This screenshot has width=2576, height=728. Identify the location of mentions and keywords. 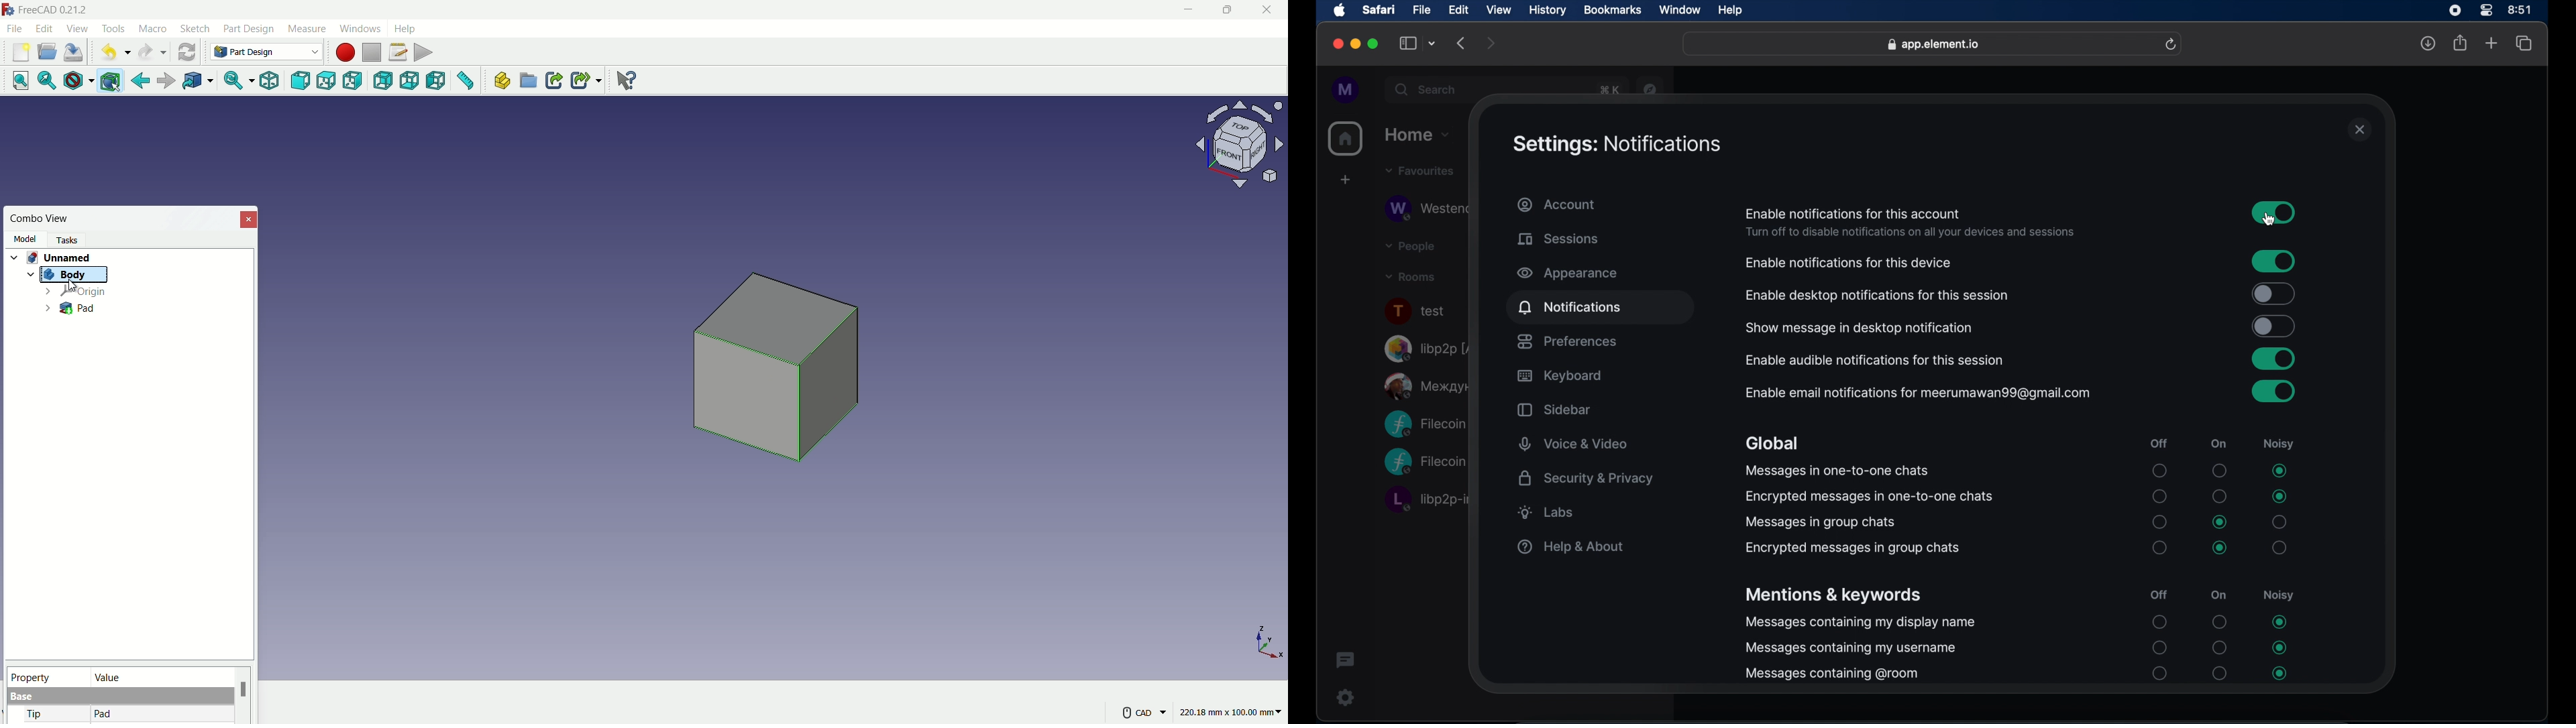
(1832, 595).